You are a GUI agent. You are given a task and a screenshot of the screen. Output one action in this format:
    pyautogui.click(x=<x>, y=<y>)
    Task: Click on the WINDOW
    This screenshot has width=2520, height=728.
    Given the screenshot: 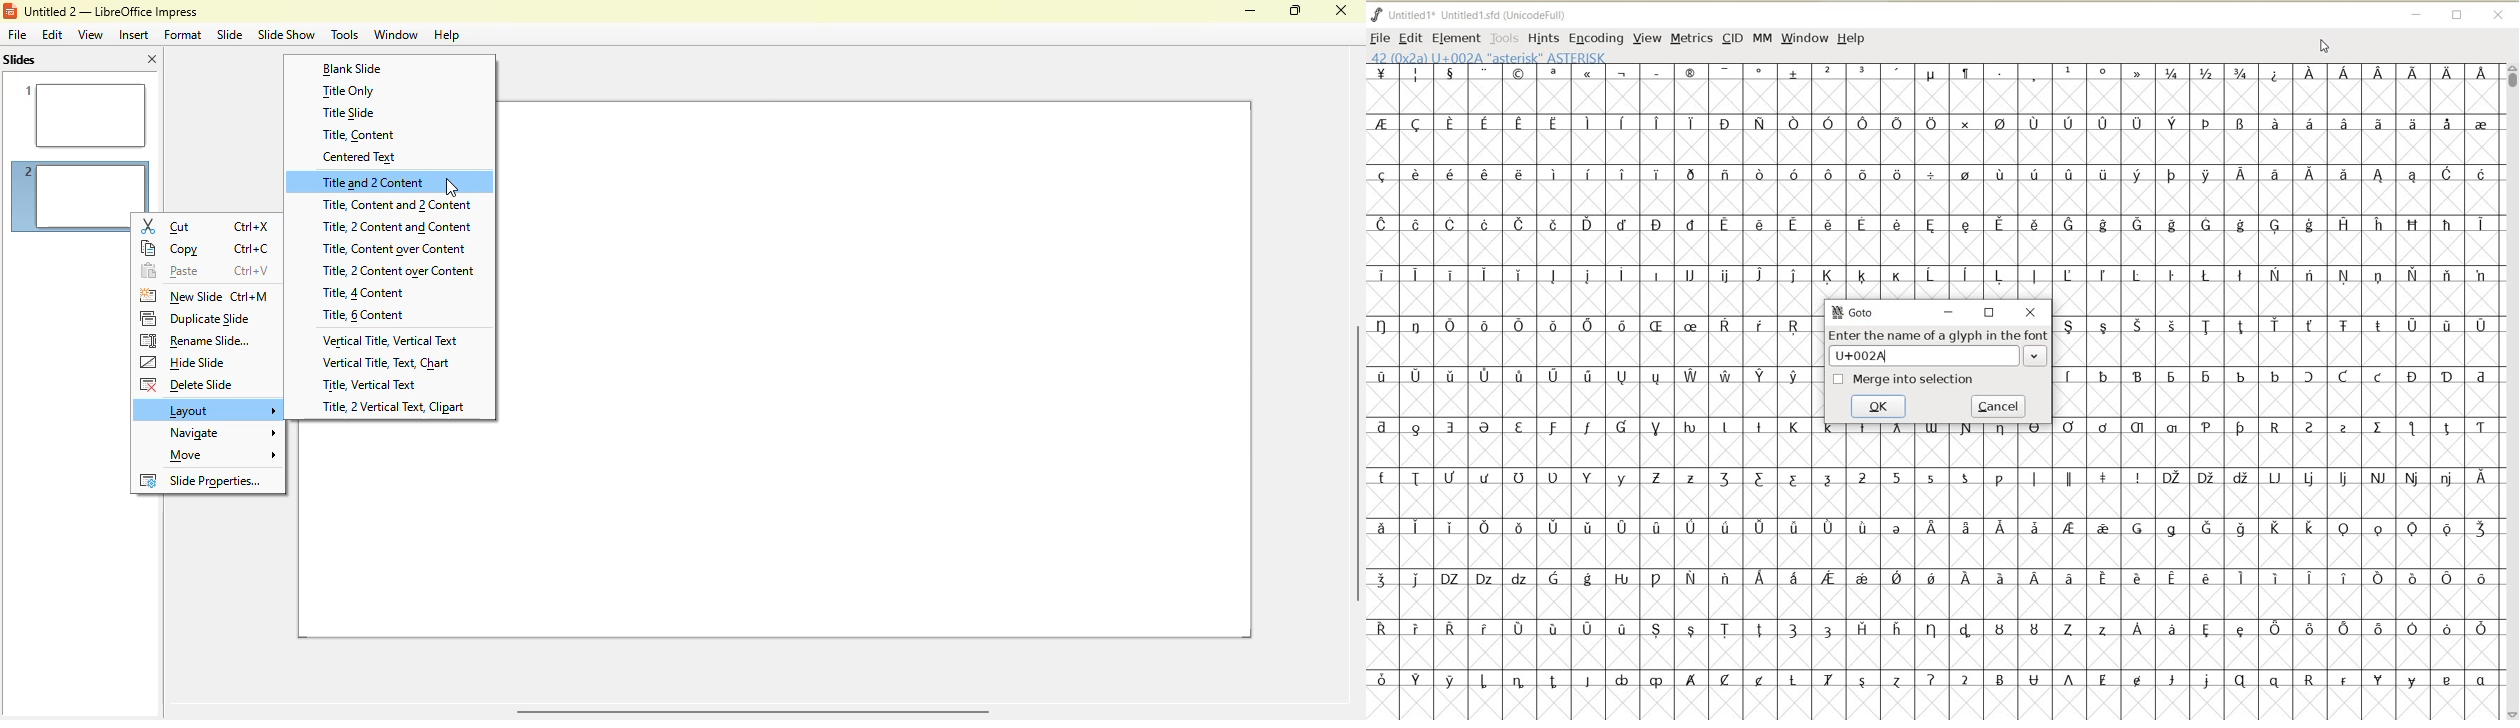 What is the action you would take?
    pyautogui.click(x=1804, y=39)
    